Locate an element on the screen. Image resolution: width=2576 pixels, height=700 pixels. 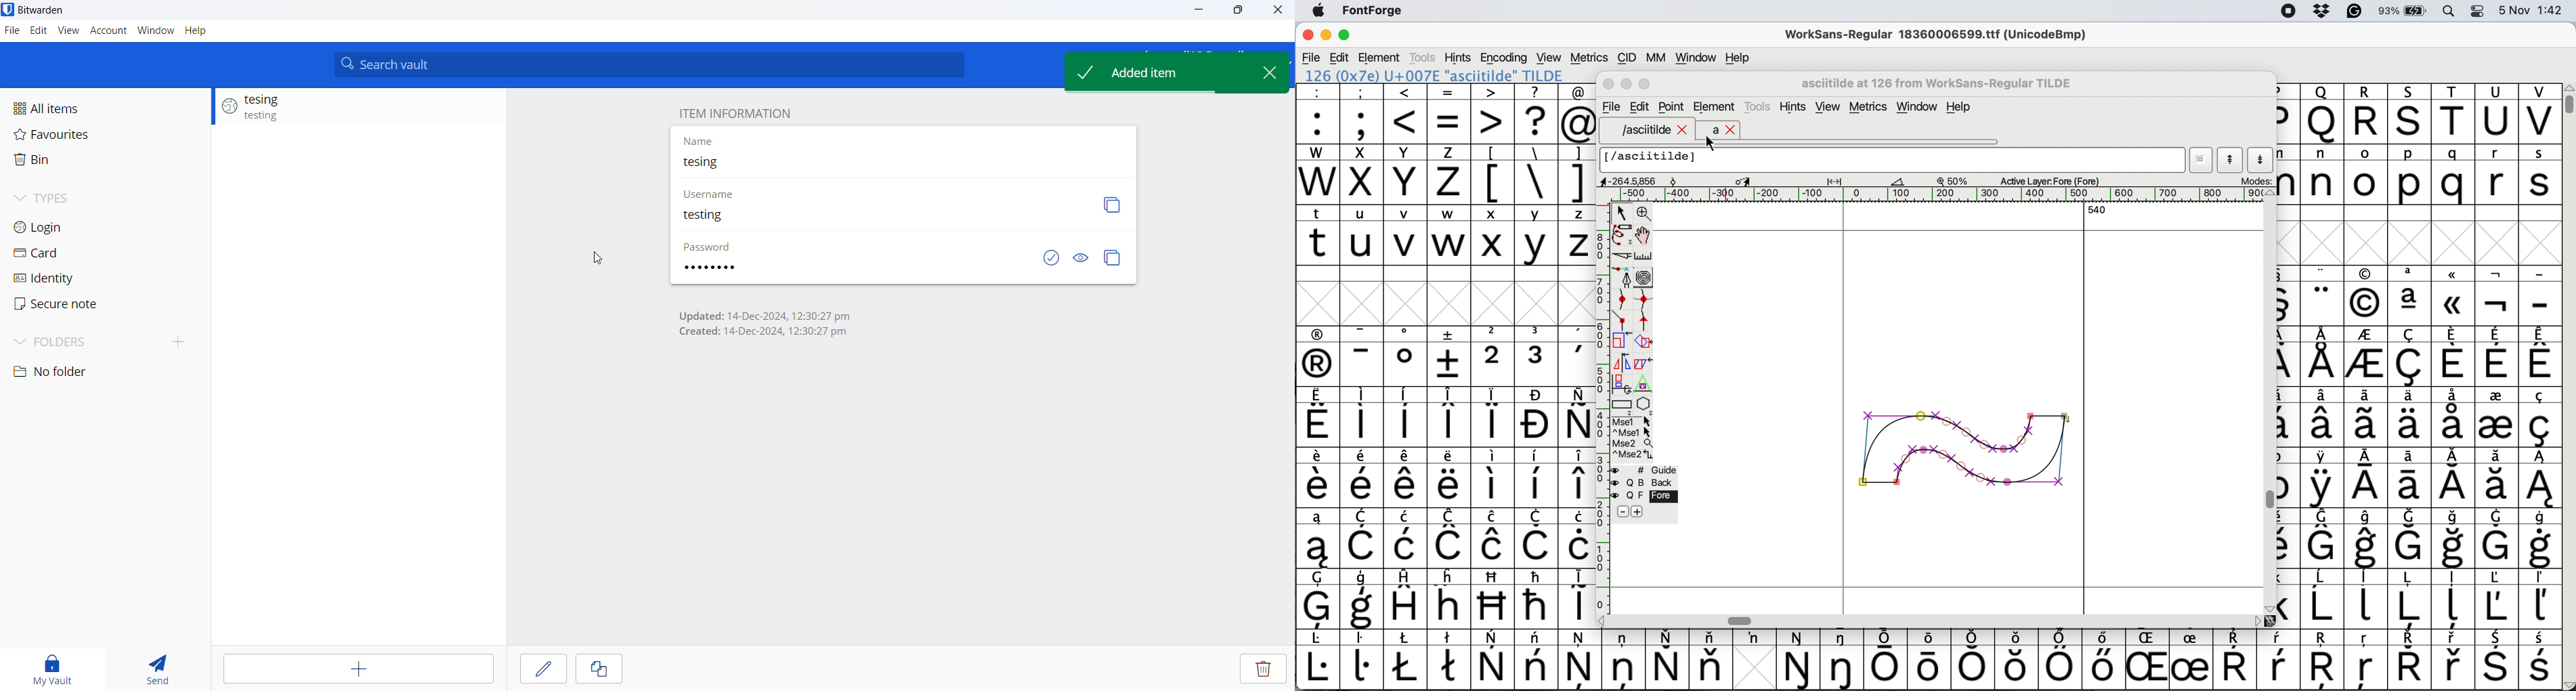
Help is located at coordinates (204, 32).